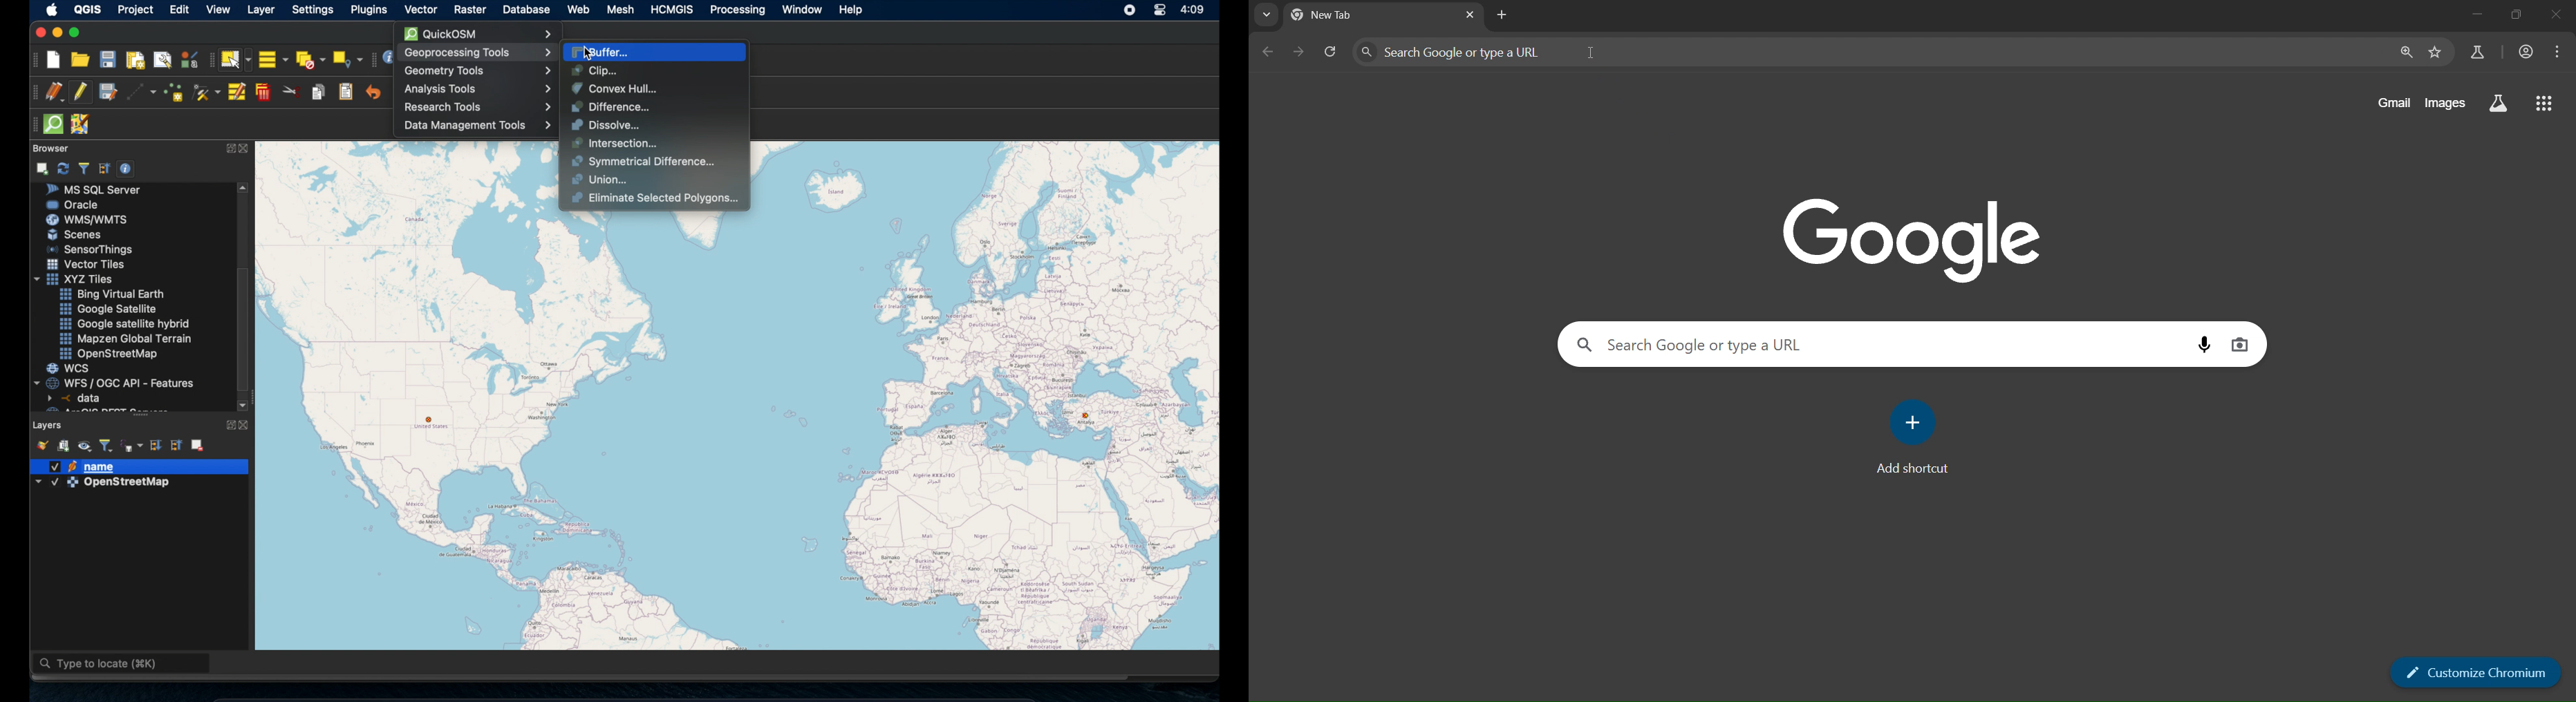  What do you see at coordinates (124, 325) in the screenshot?
I see `google satellite hybrid` at bounding box center [124, 325].